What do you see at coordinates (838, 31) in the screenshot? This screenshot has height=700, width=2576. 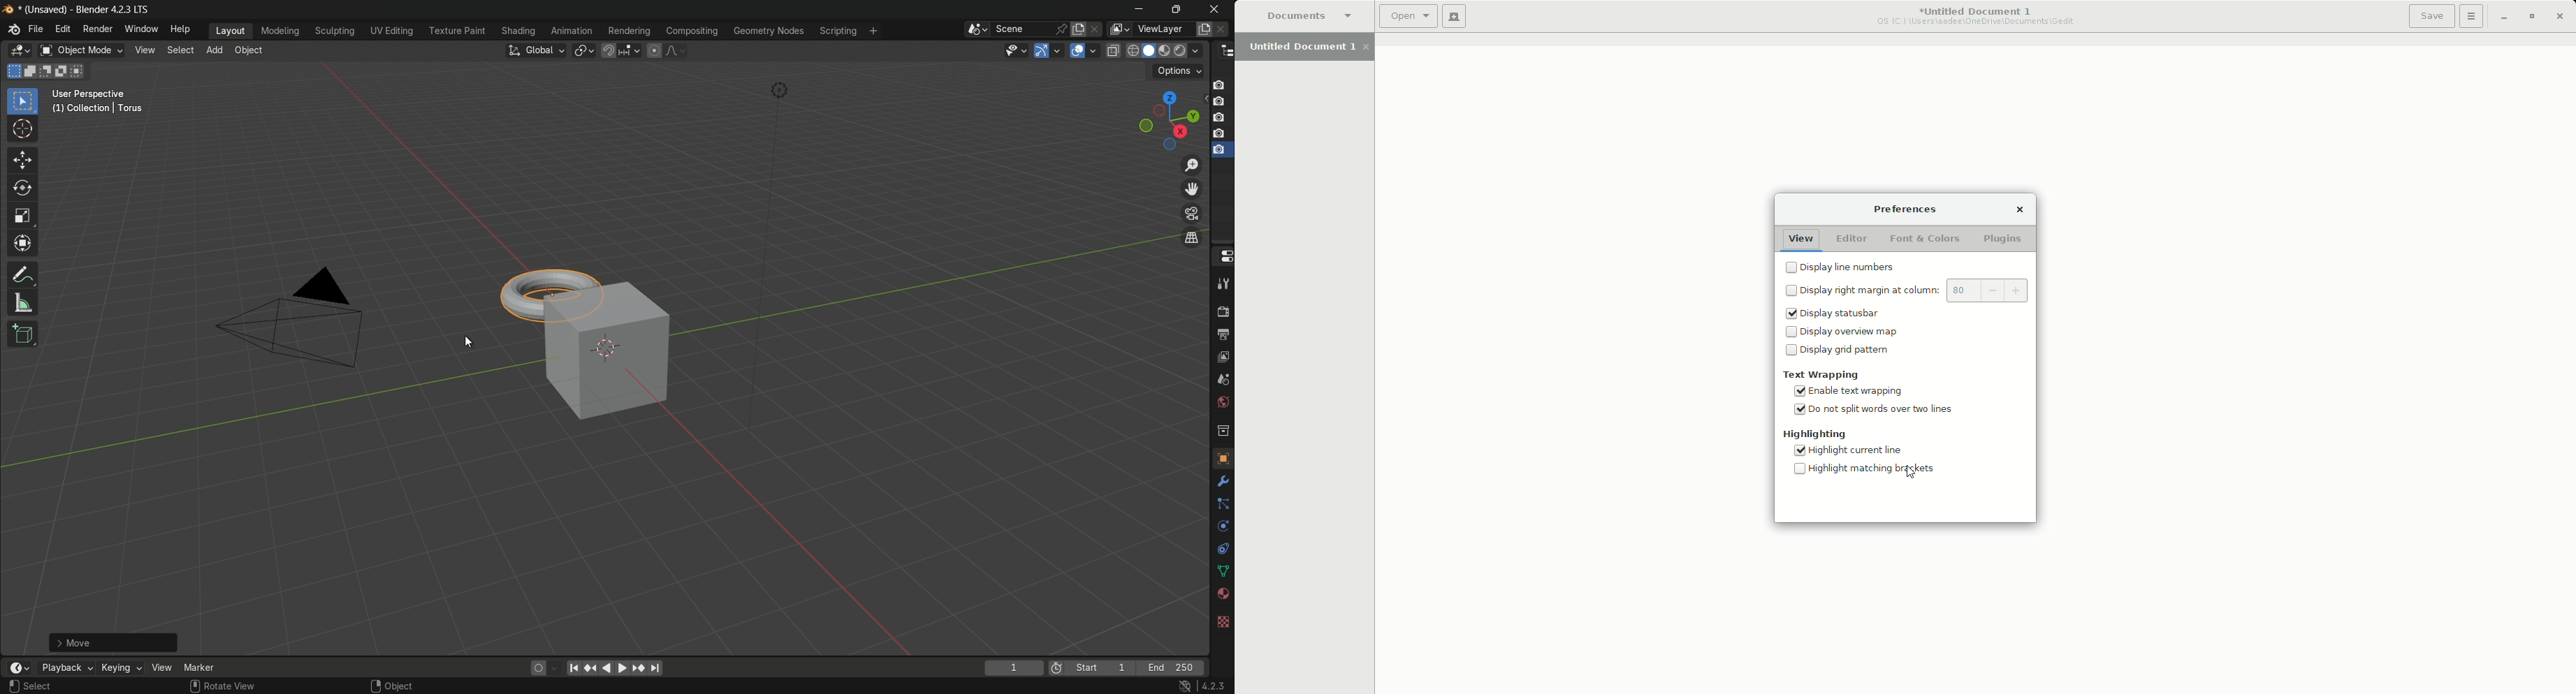 I see `scripting` at bounding box center [838, 31].